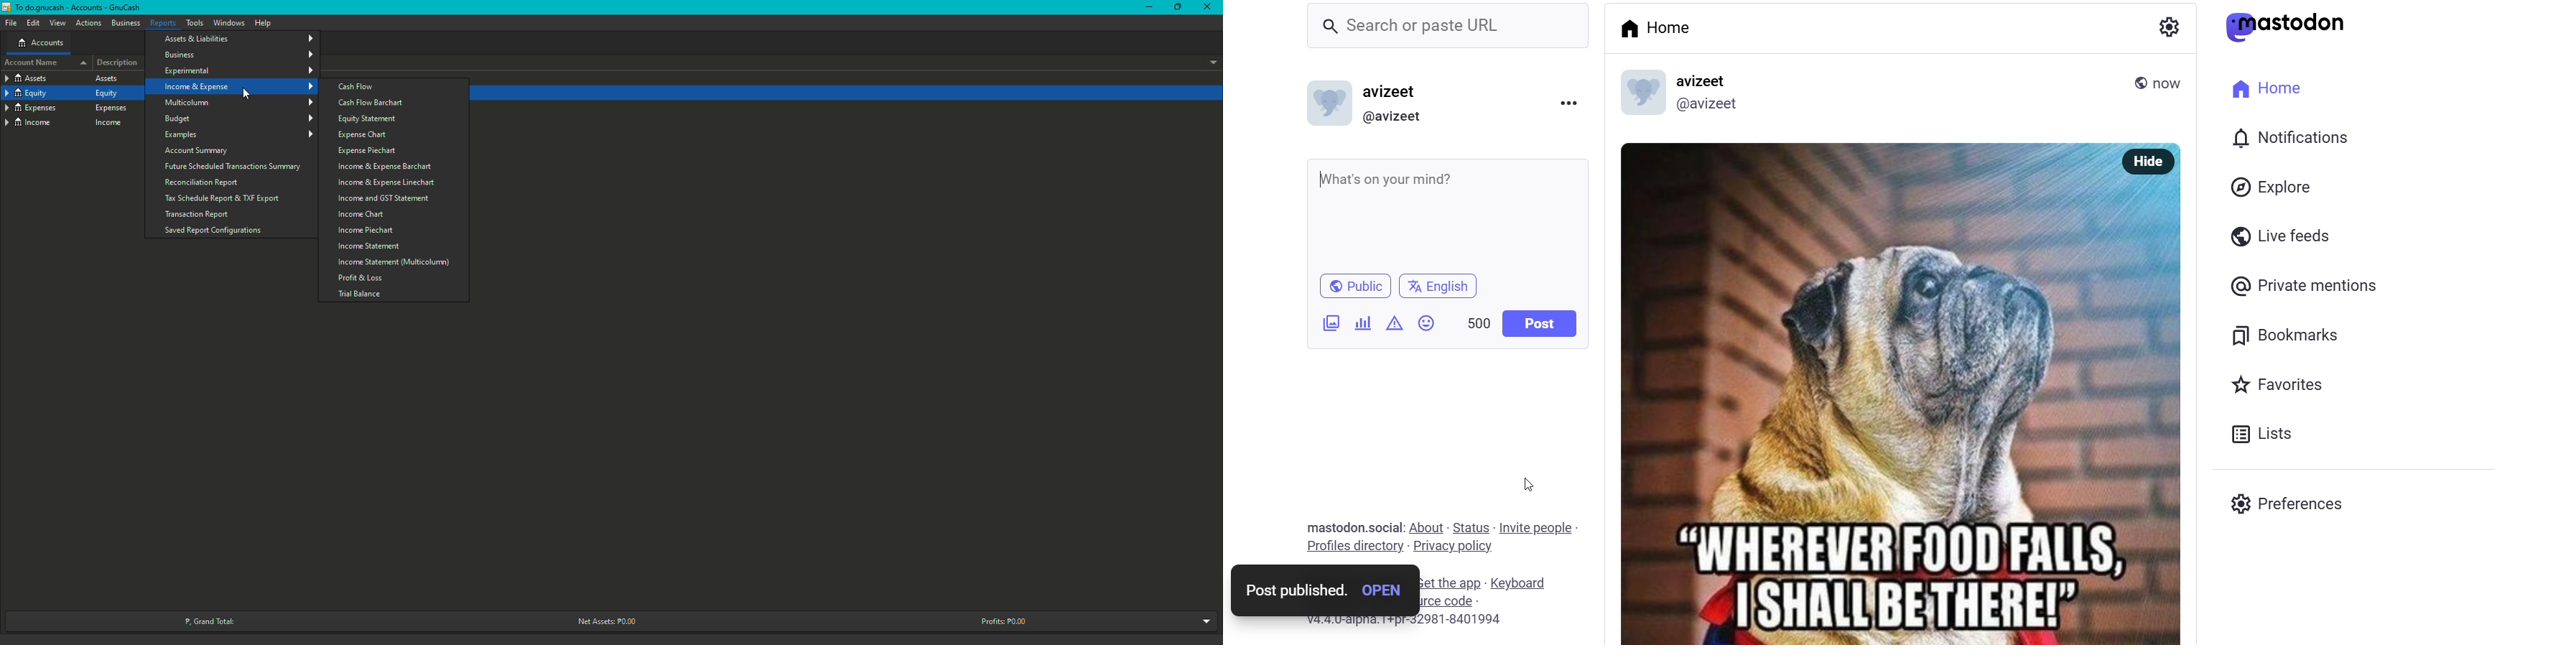 The height and width of the screenshot is (672, 2576). I want to click on nme, so click(1395, 91).